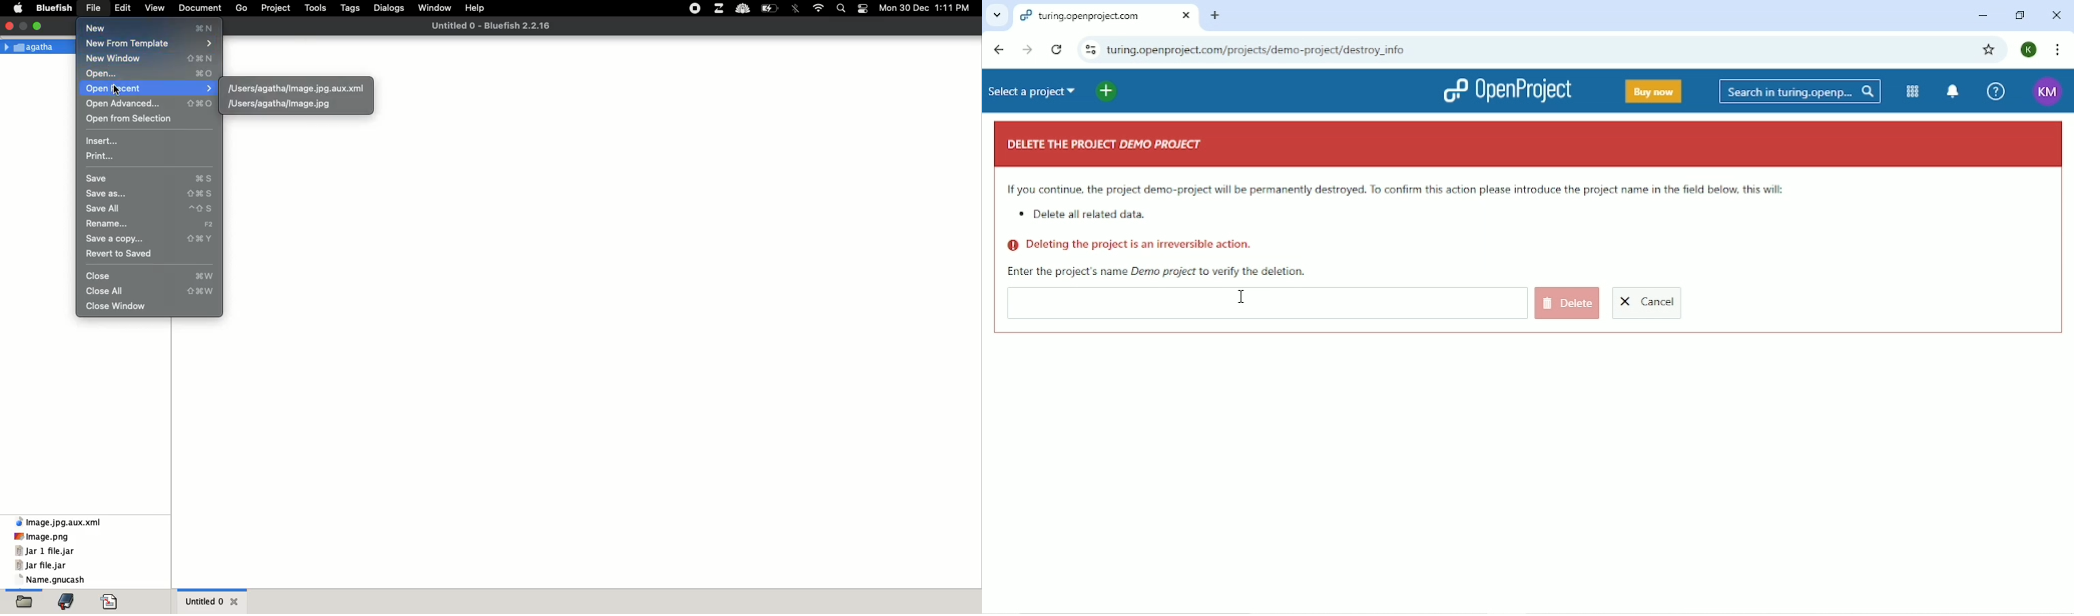  I want to click on Deleting the project is an irreversible action., so click(1131, 245).